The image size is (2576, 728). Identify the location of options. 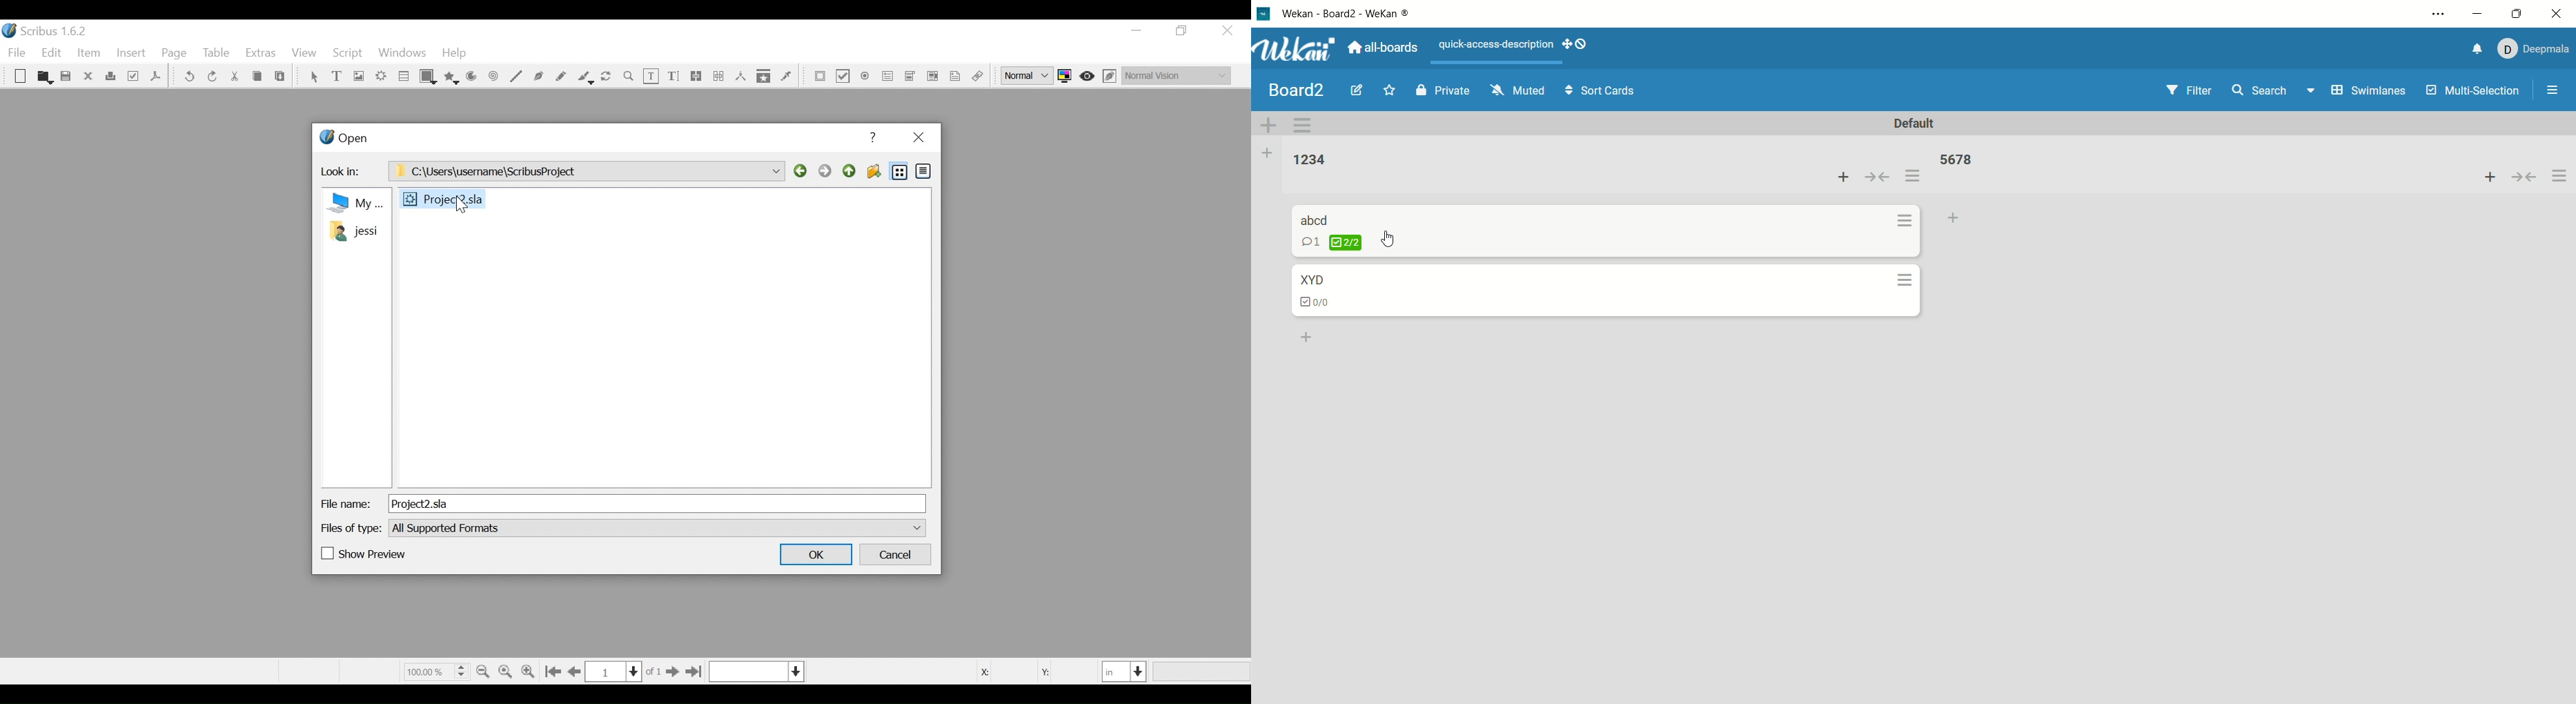
(2560, 177).